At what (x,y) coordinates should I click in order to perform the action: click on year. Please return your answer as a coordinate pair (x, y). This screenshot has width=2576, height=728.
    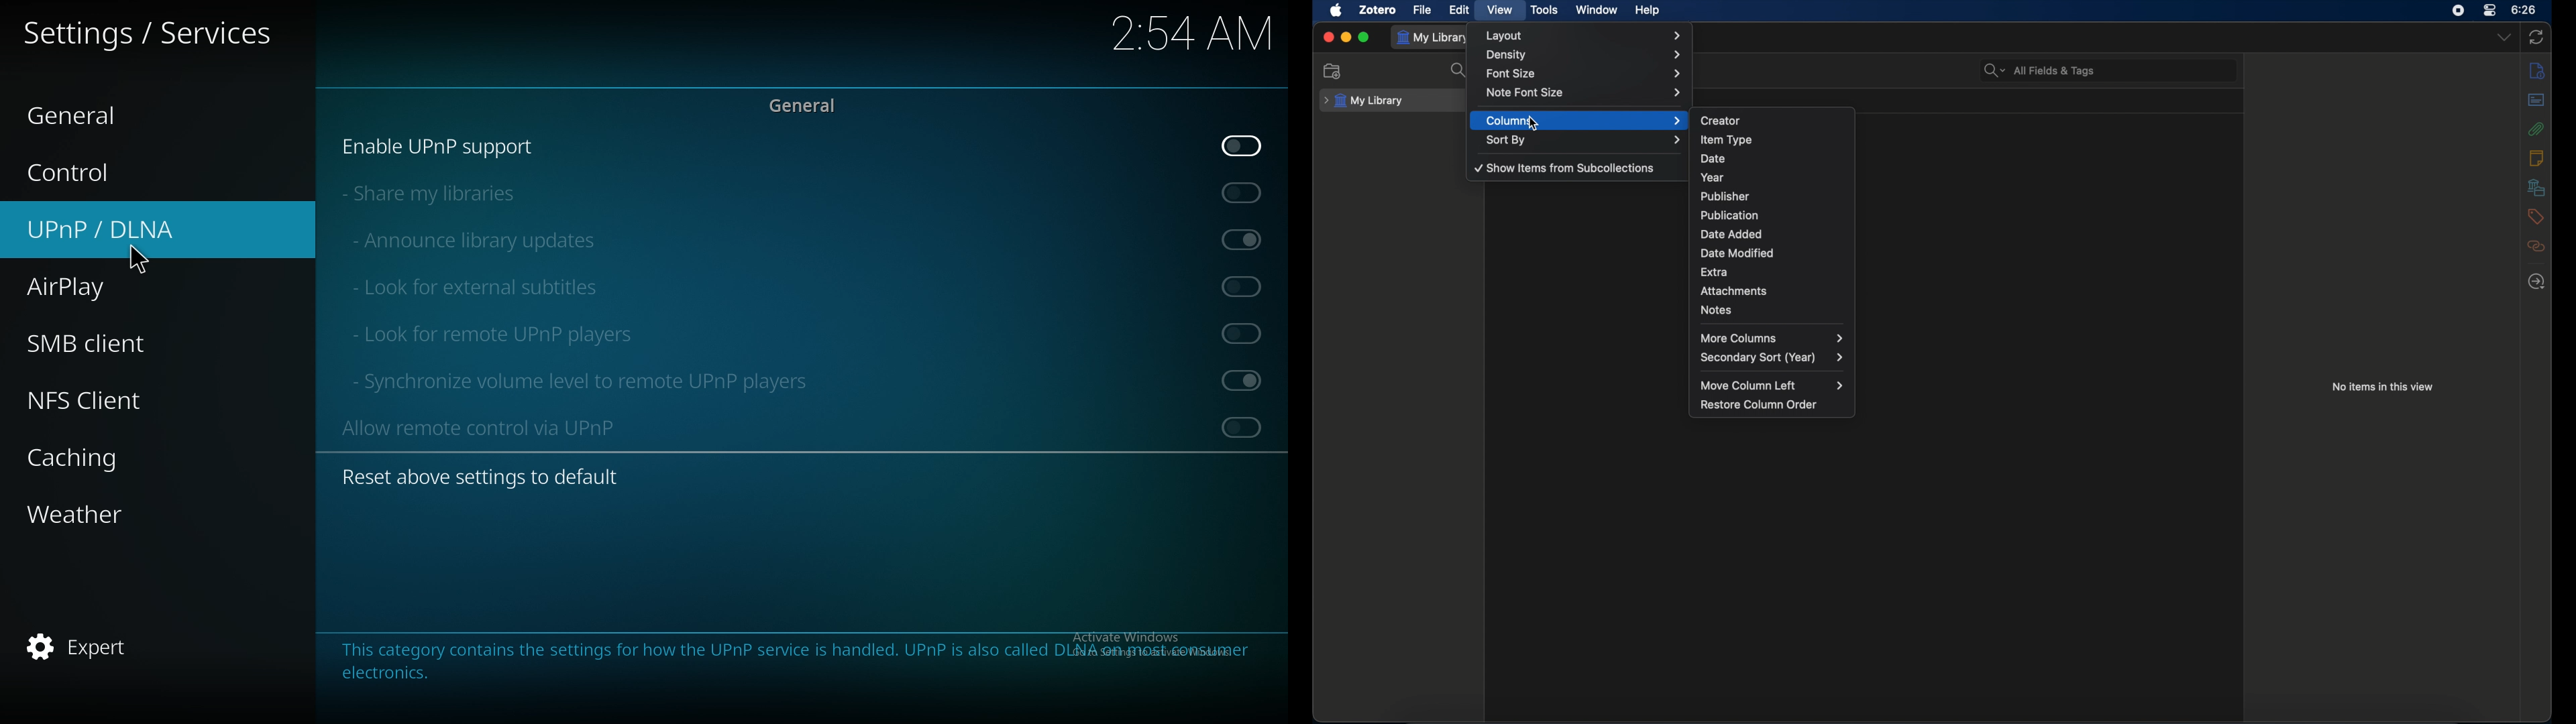
    Looking at the image, I should click on (1772, 176).